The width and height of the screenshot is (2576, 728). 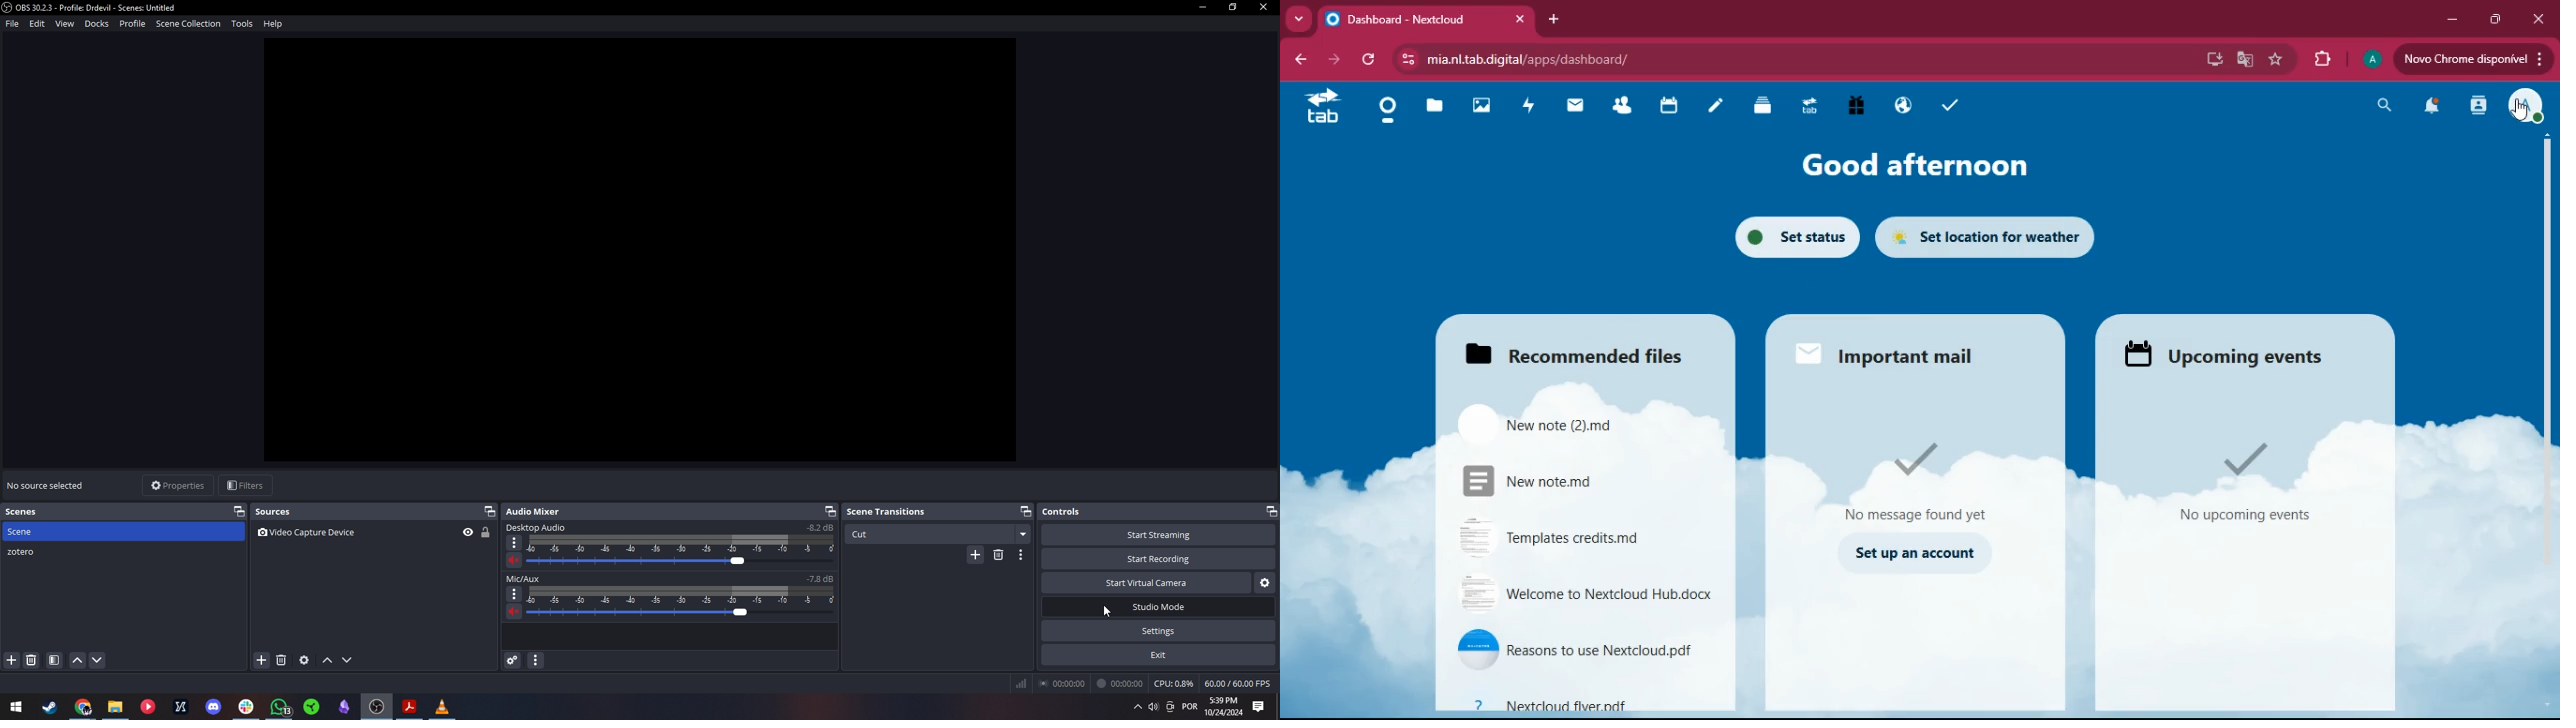 I want to click on video player, so click(x=148, y=705).